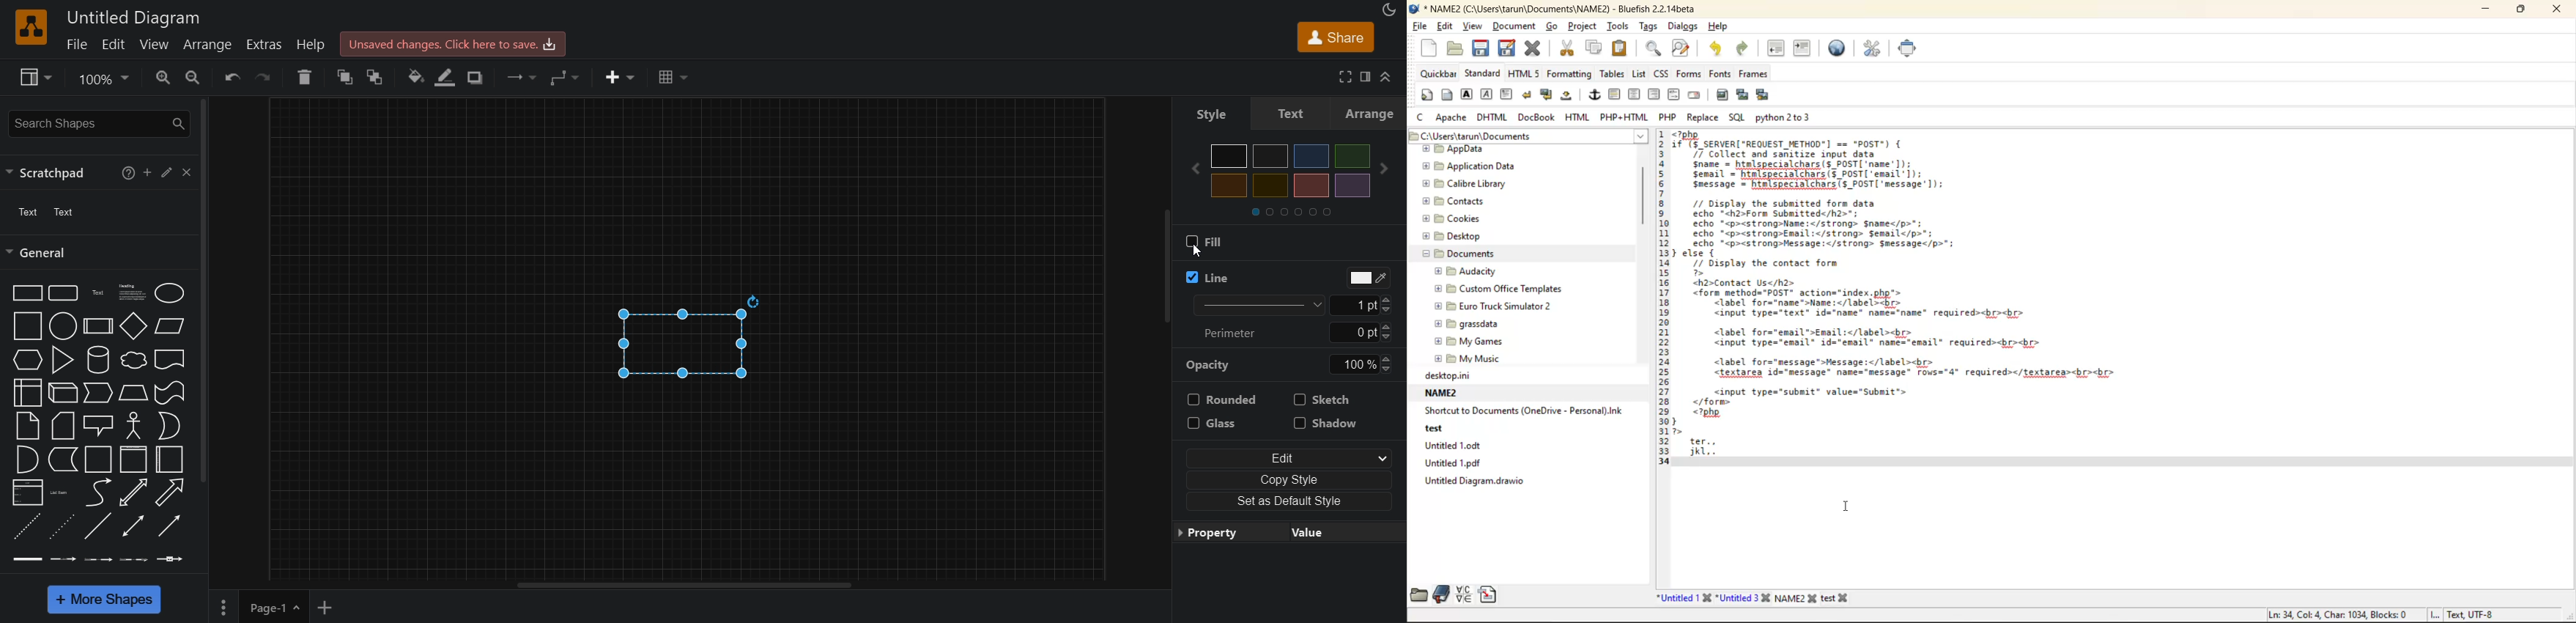 The image size is (2576, 644). I want to click on Euro Truck Simulator 2, so click(1496, 306).